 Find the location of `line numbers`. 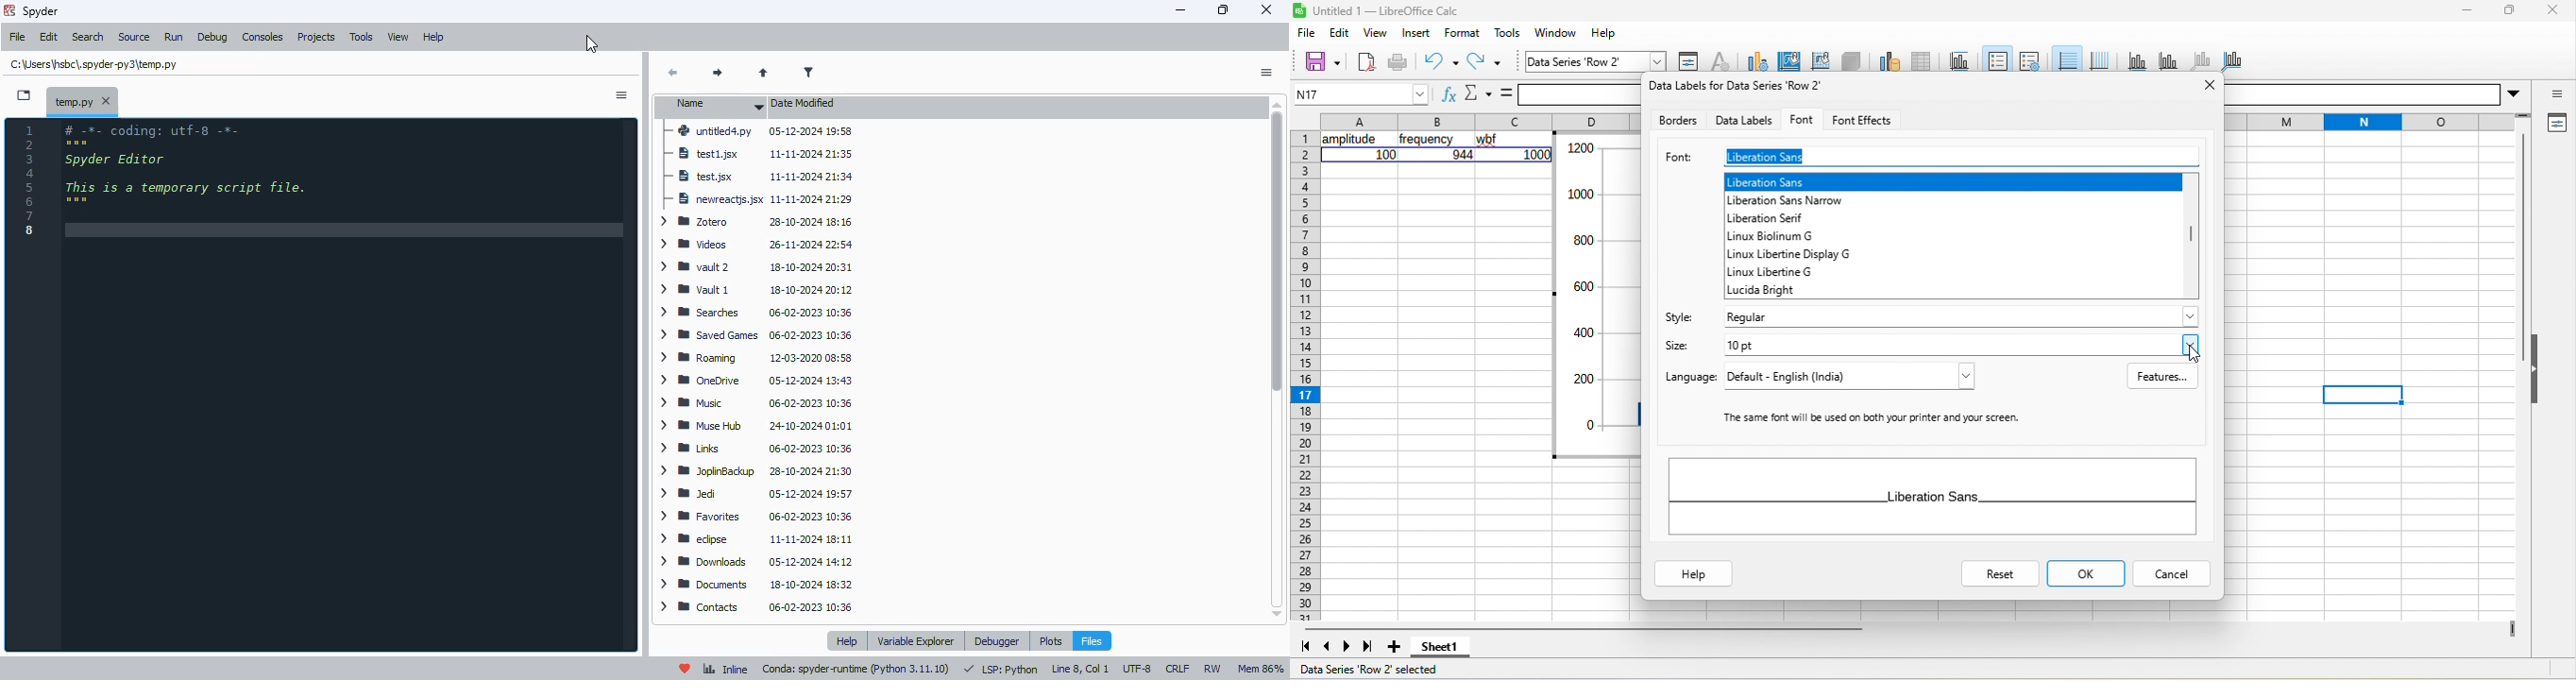

line numbers is located at coordinates (32, 181).